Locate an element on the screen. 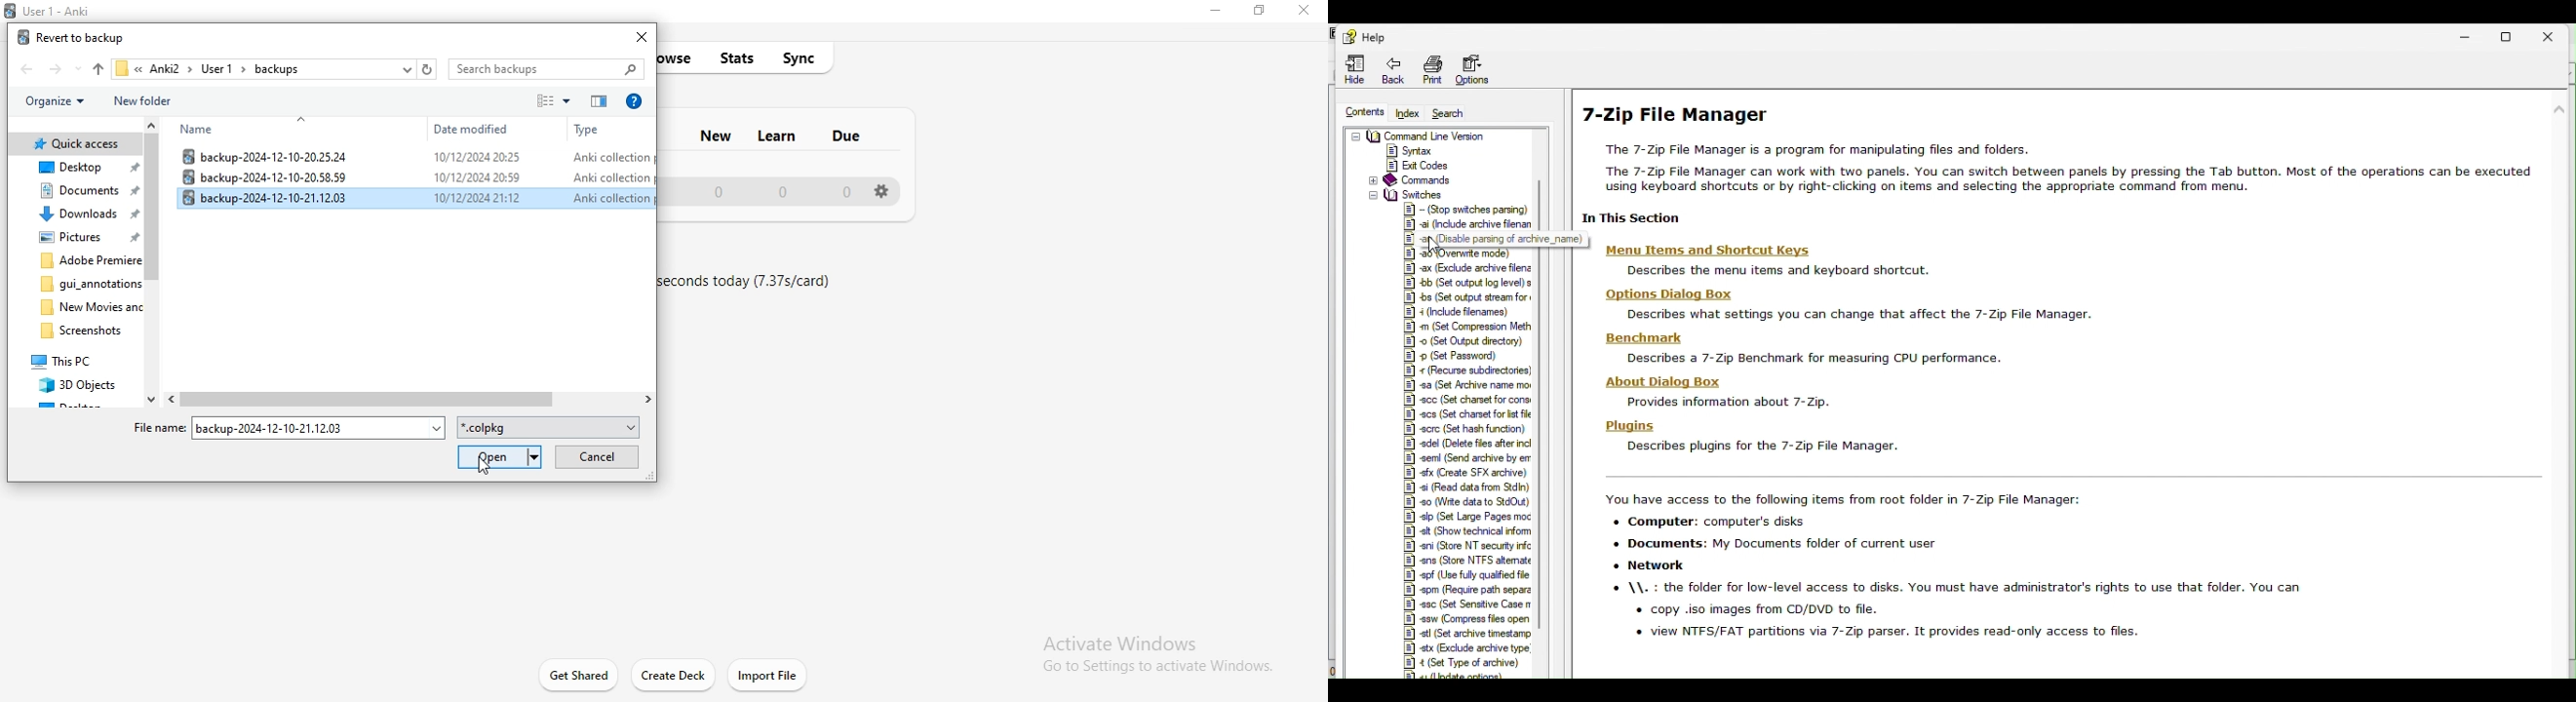 This screenshot has height=728, width=2576. revert to backup is located at coordinates (73, 36).